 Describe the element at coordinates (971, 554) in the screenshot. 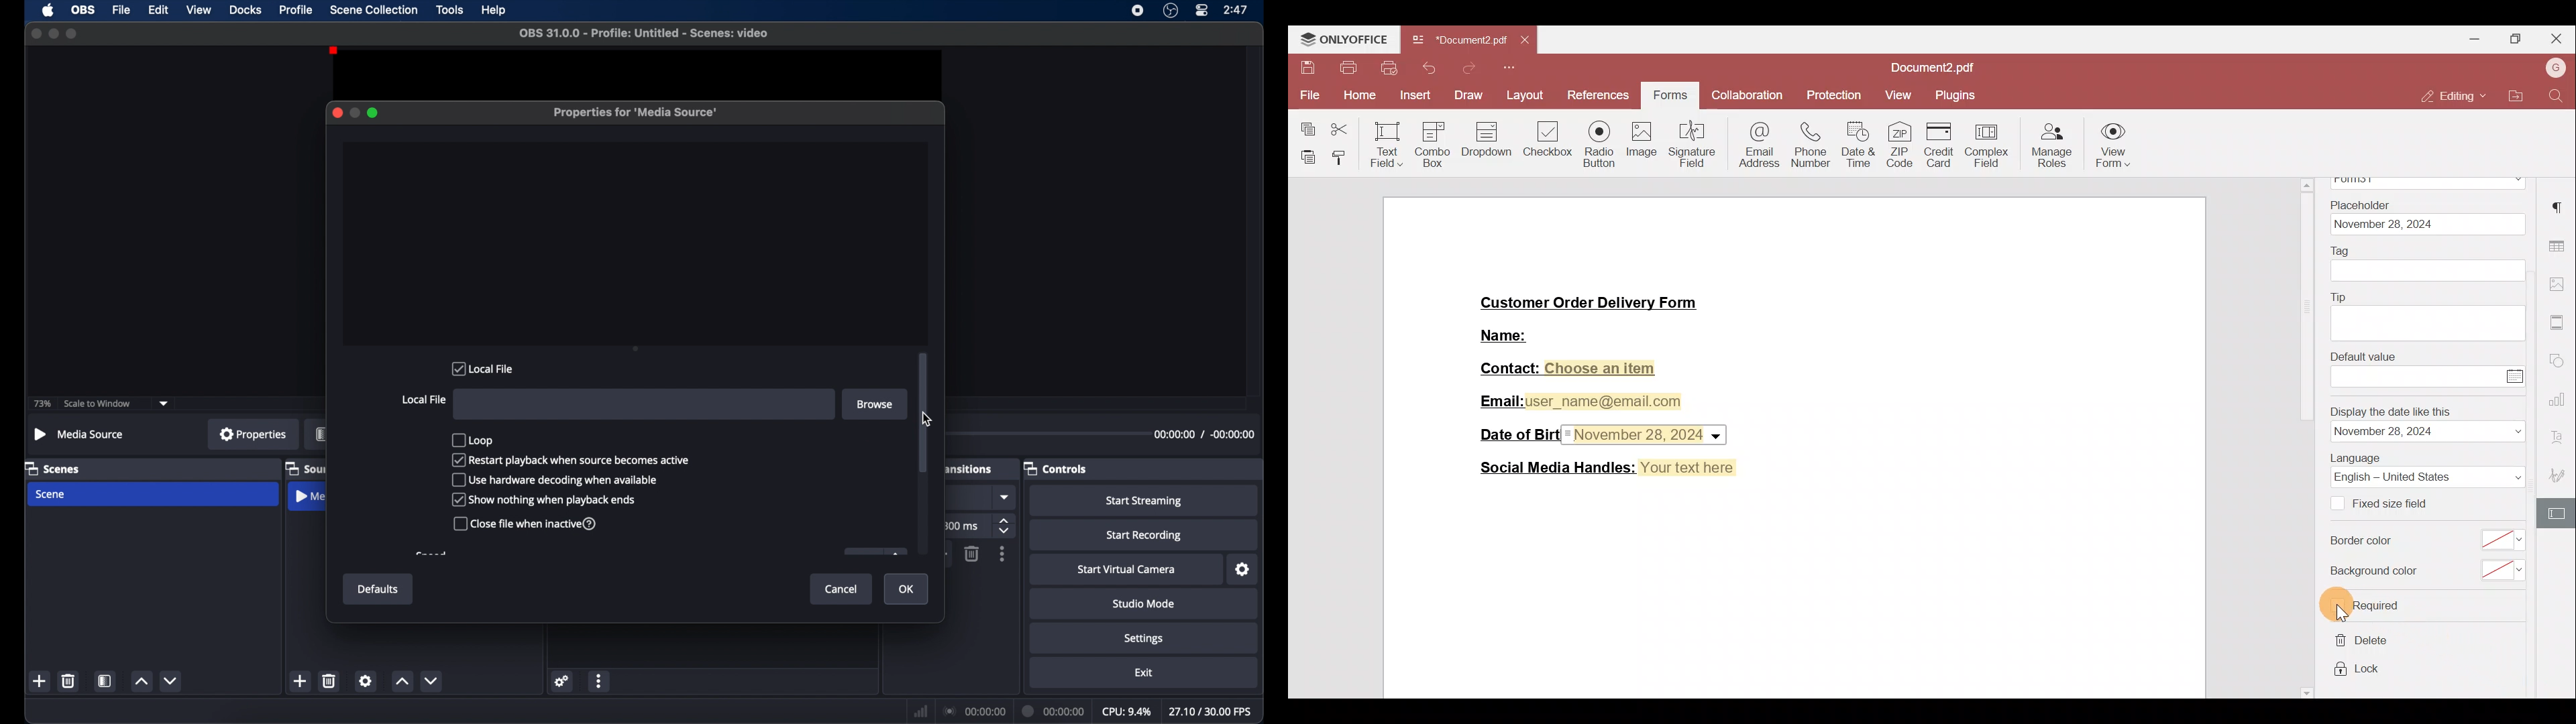

I see `delete` at that location.